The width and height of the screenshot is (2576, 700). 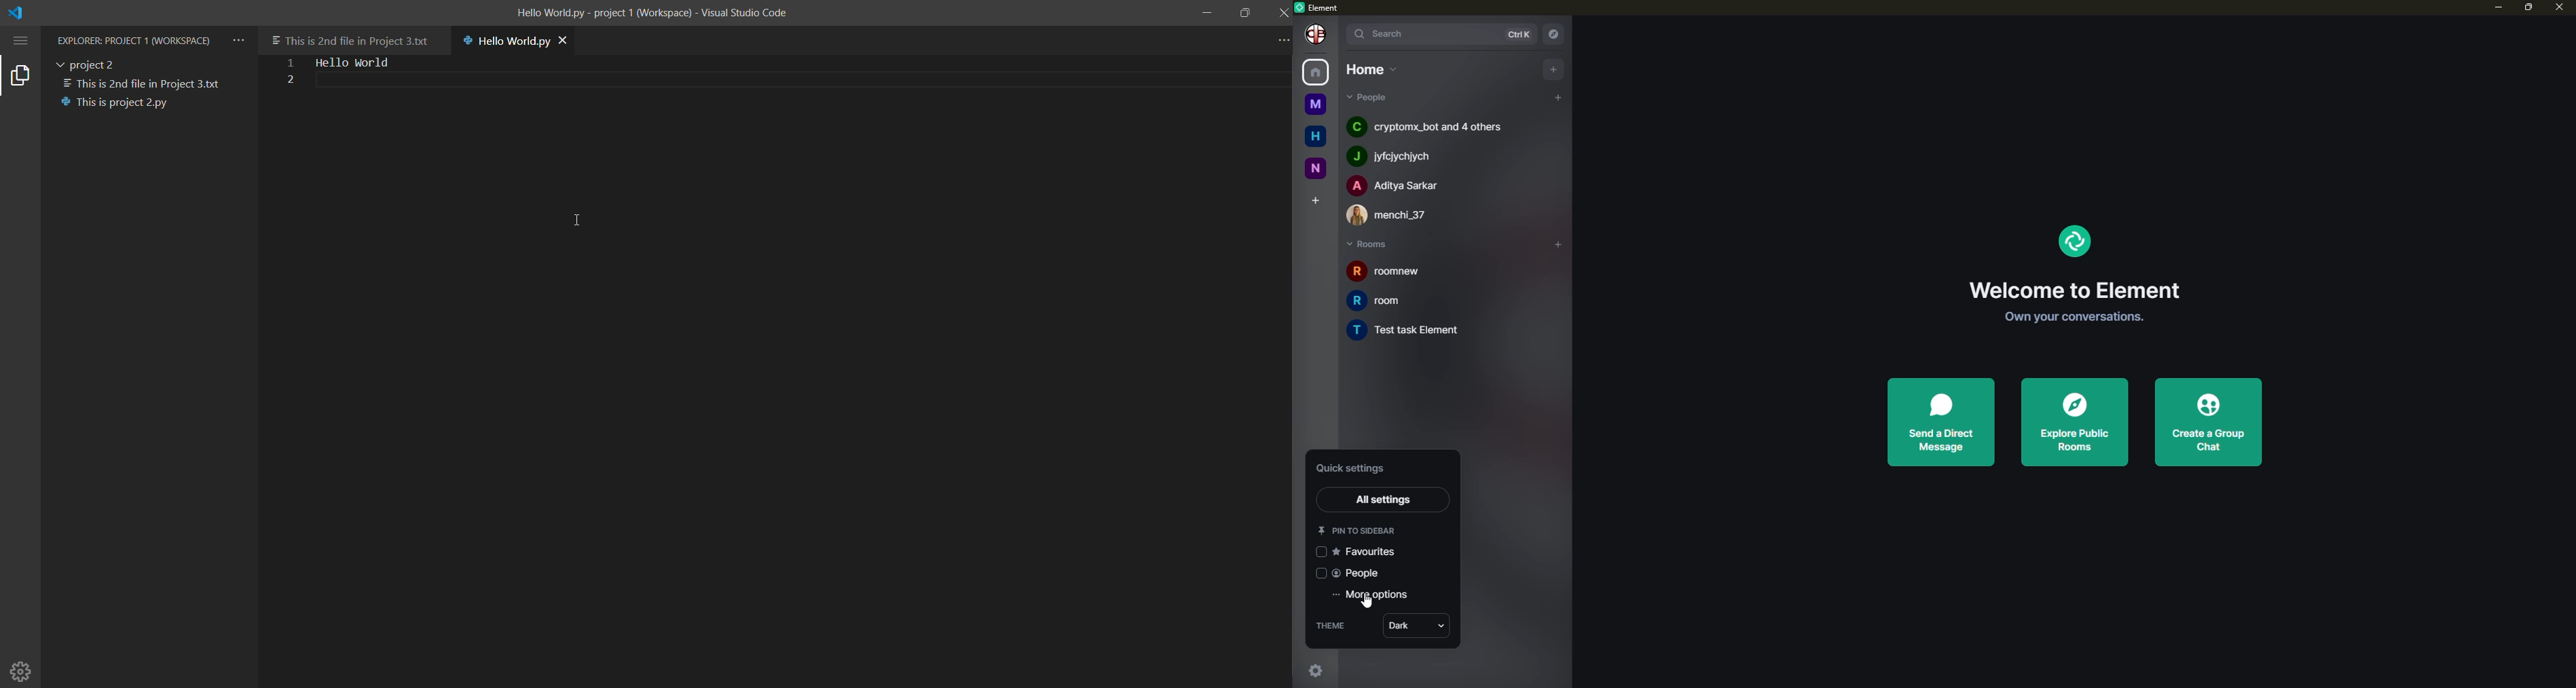 What do you see at coordinates (1357, 529) in the screenshot?
I see `pin to sidebar` at bounding box center [1357, 529].